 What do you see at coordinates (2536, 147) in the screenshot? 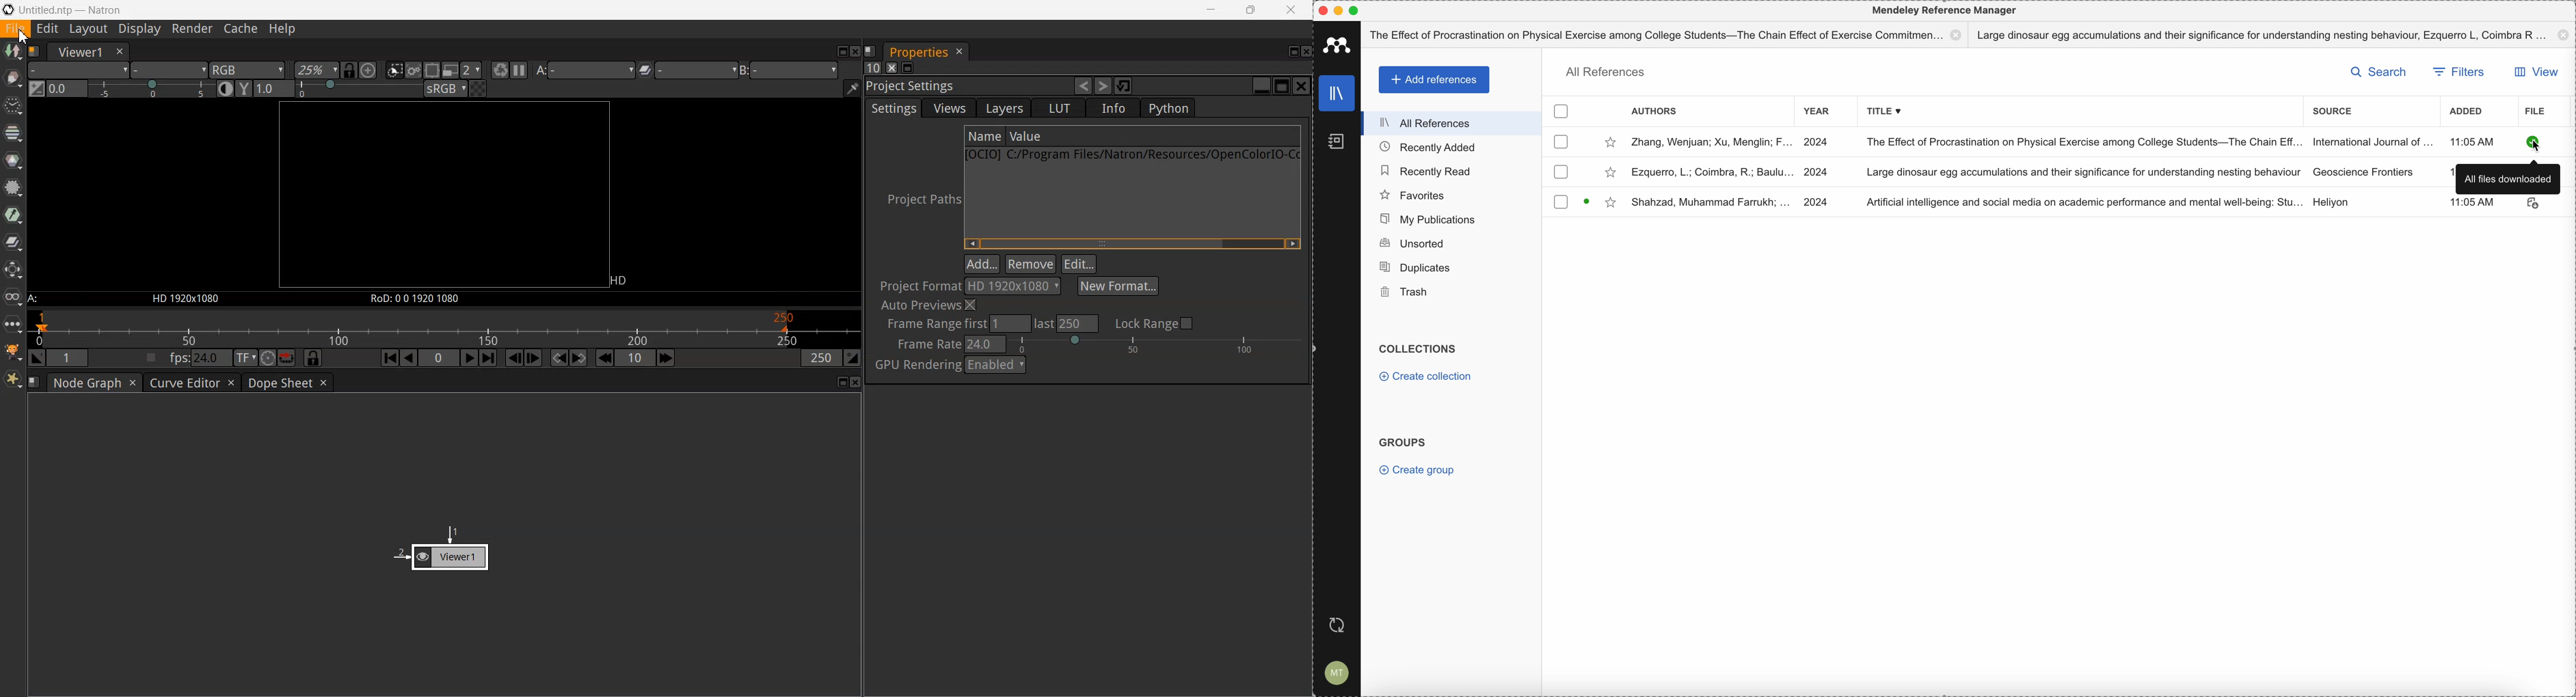
I see `cursor` at bounding box center [2536, 147].